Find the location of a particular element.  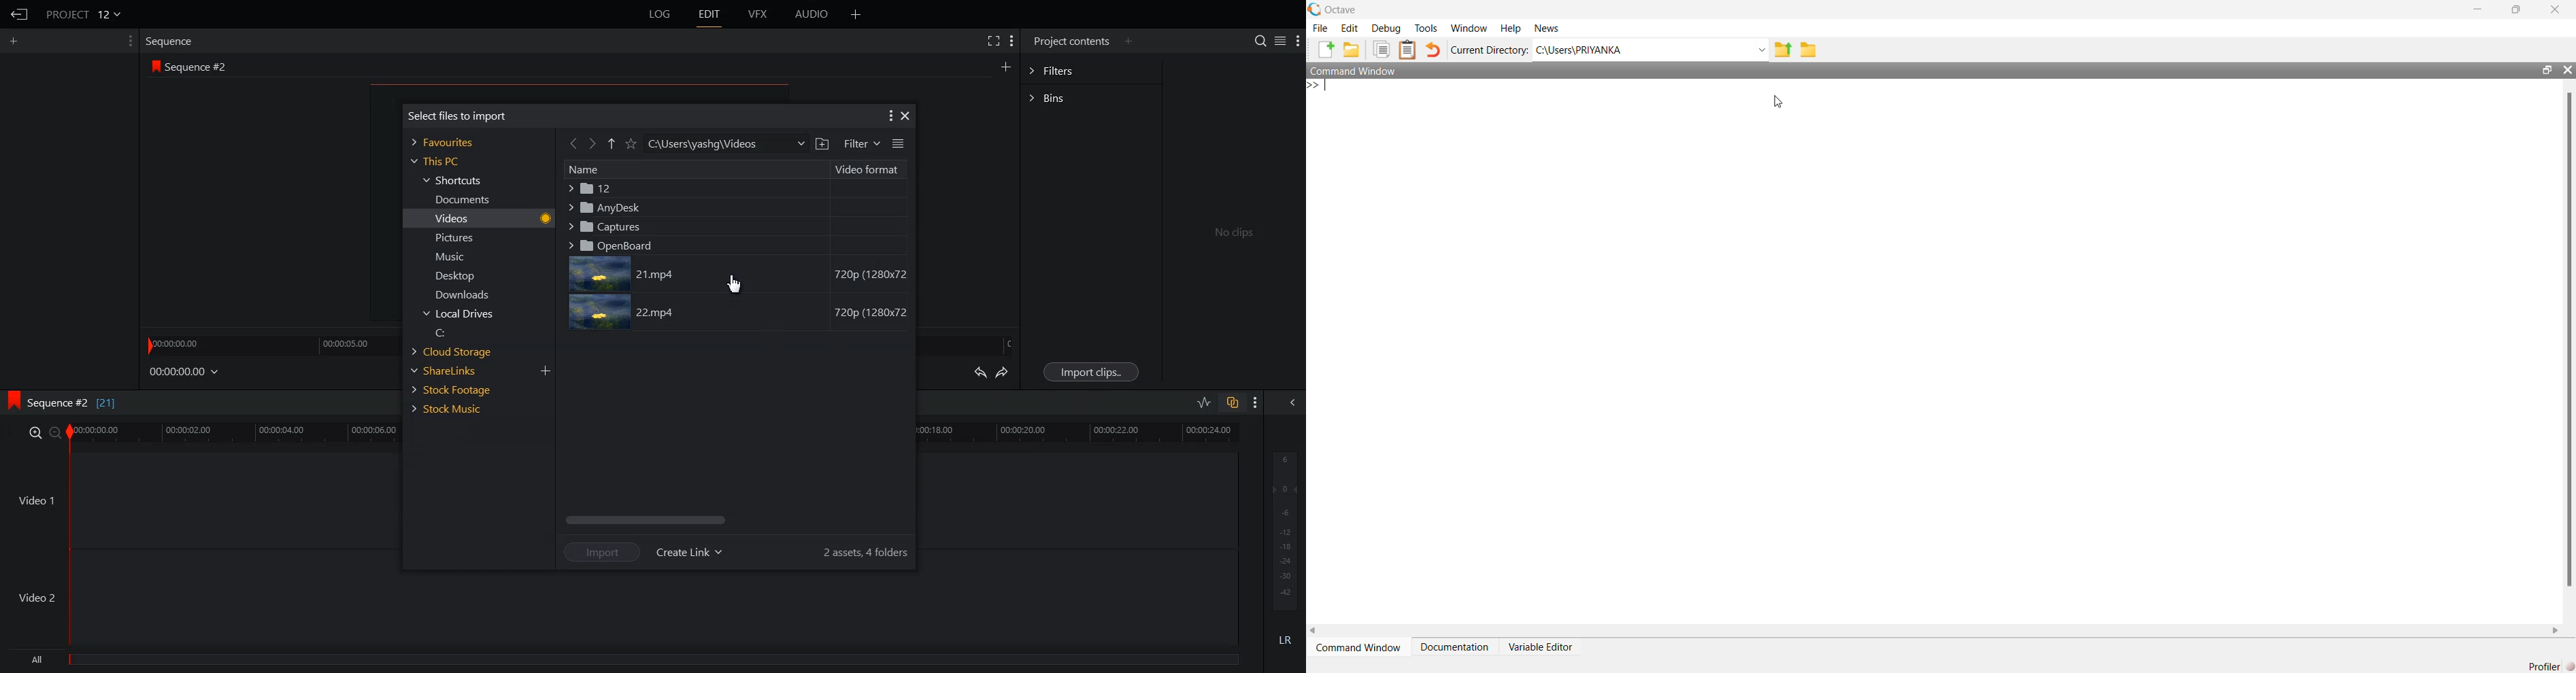

Add Panel is located at coordinates (856, 14).